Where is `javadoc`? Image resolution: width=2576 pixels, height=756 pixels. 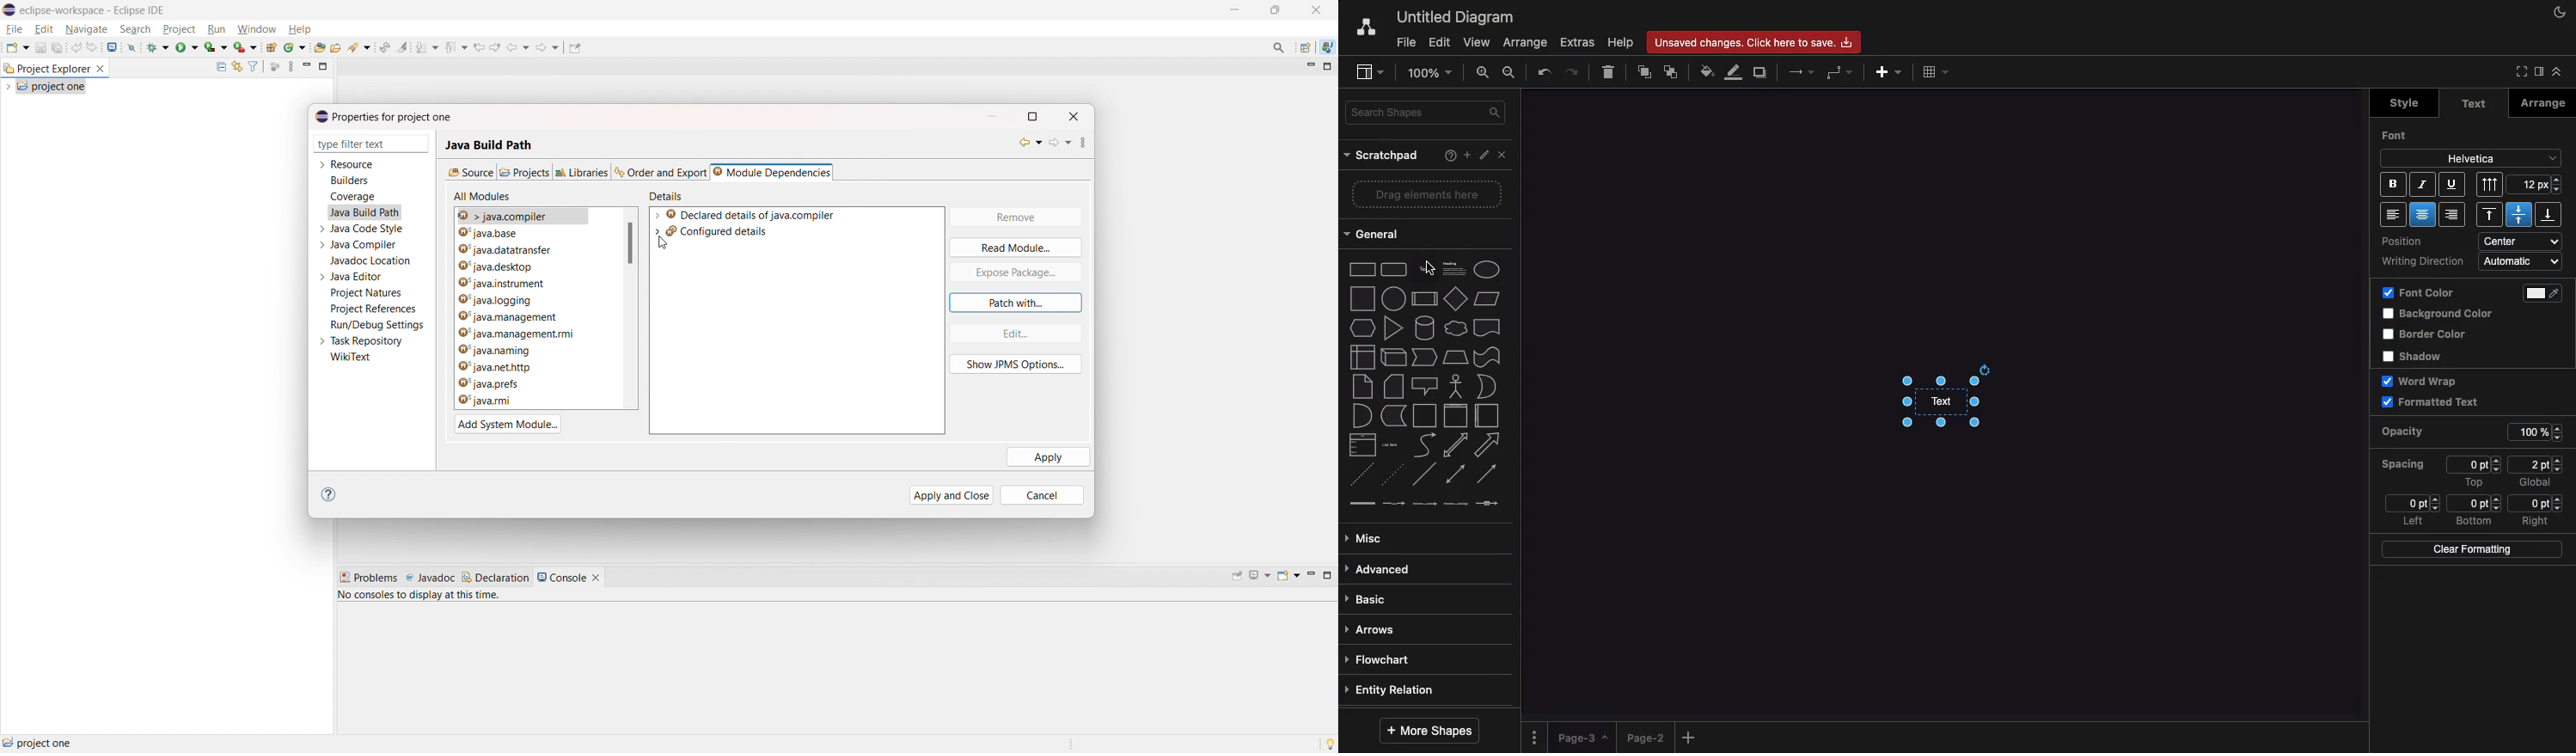
javadoc is located at coordinates (430, 578).